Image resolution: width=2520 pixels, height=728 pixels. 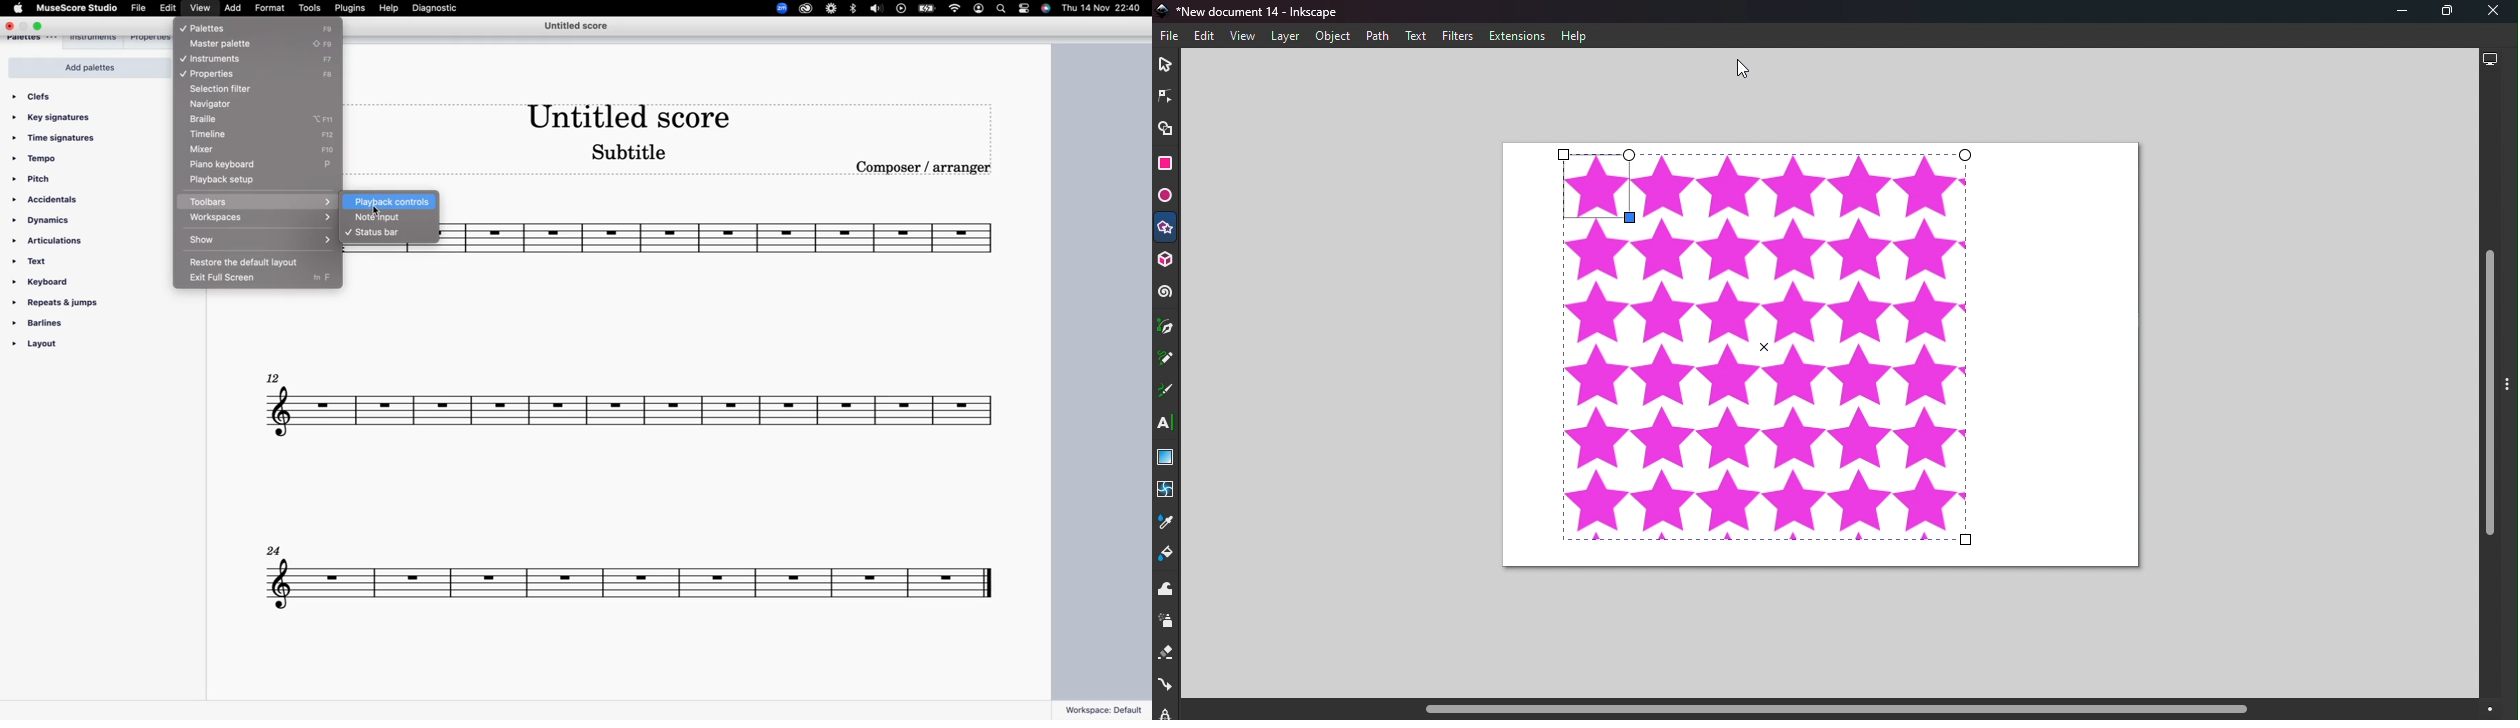 What do you see at coordinates (388, 235) in the screenshot?
I see `status bar` at bounding box center [388, 235].